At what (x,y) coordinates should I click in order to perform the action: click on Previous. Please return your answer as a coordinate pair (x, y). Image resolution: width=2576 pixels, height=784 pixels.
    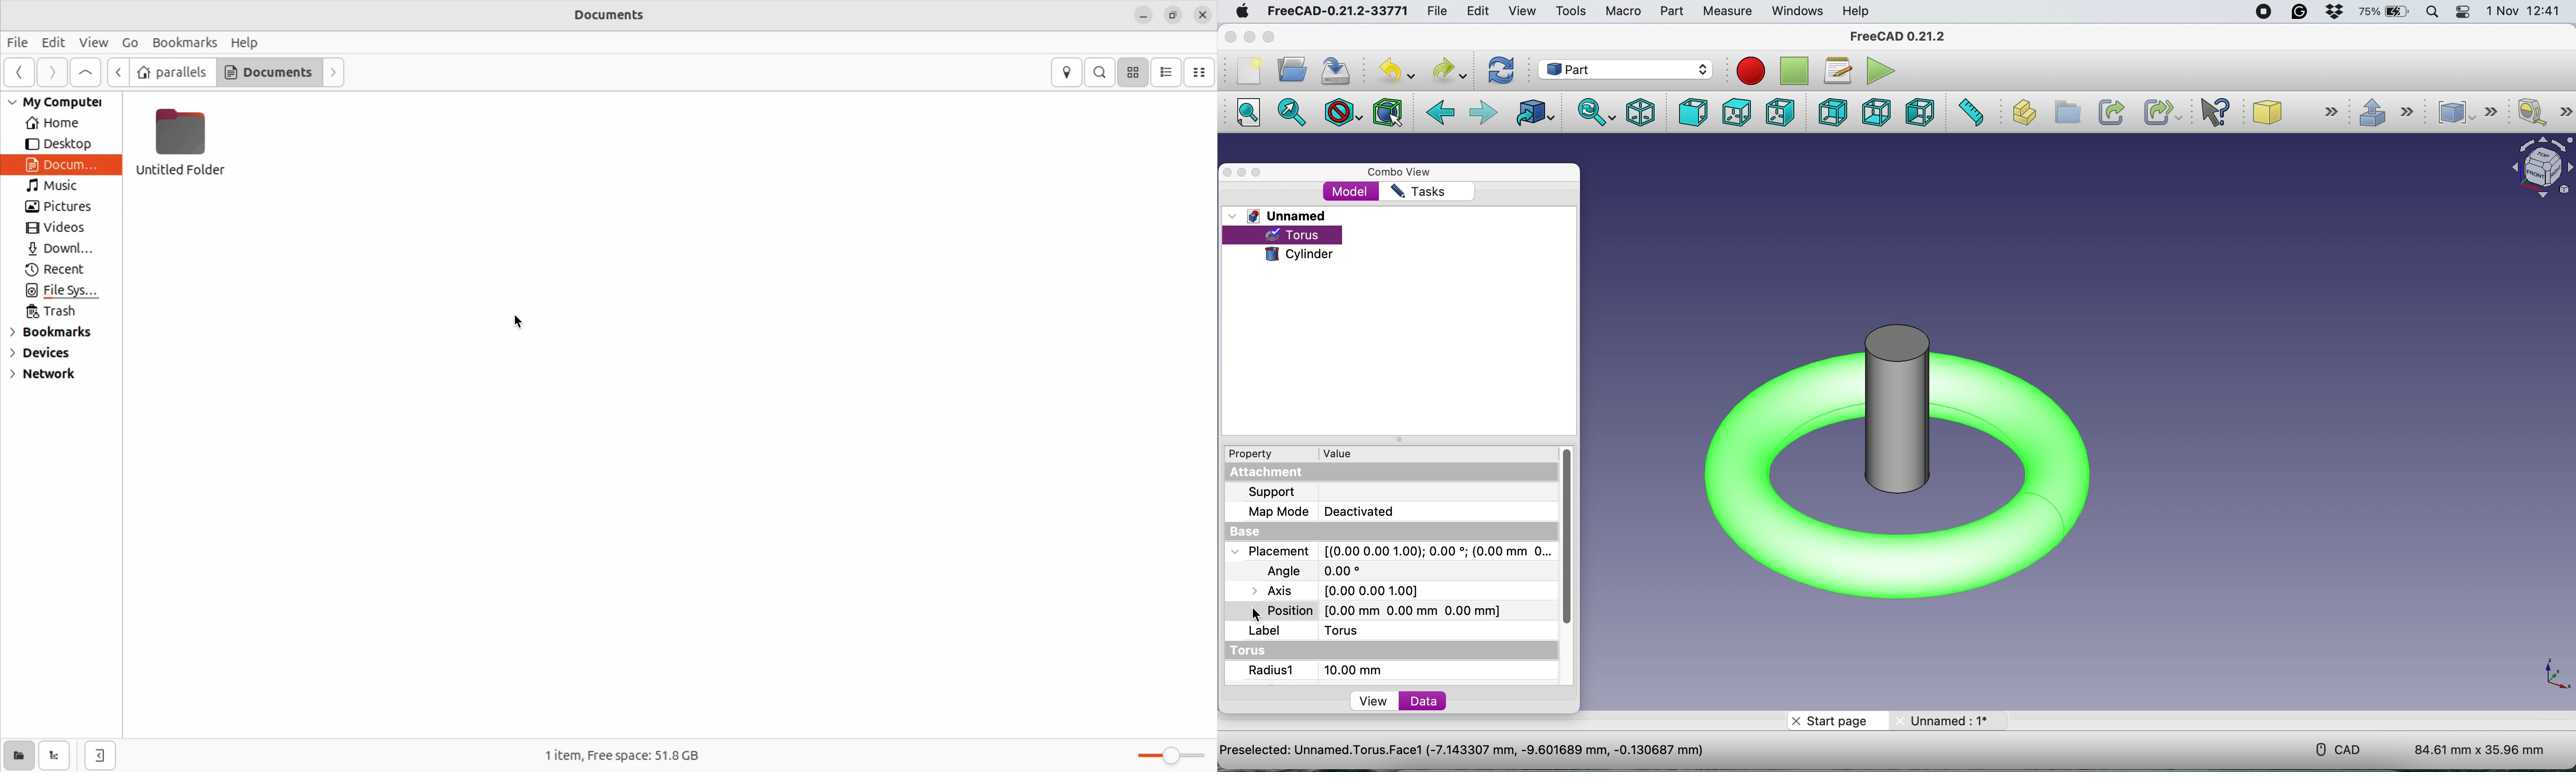
    Looking at the image, I should click on (21, 71).